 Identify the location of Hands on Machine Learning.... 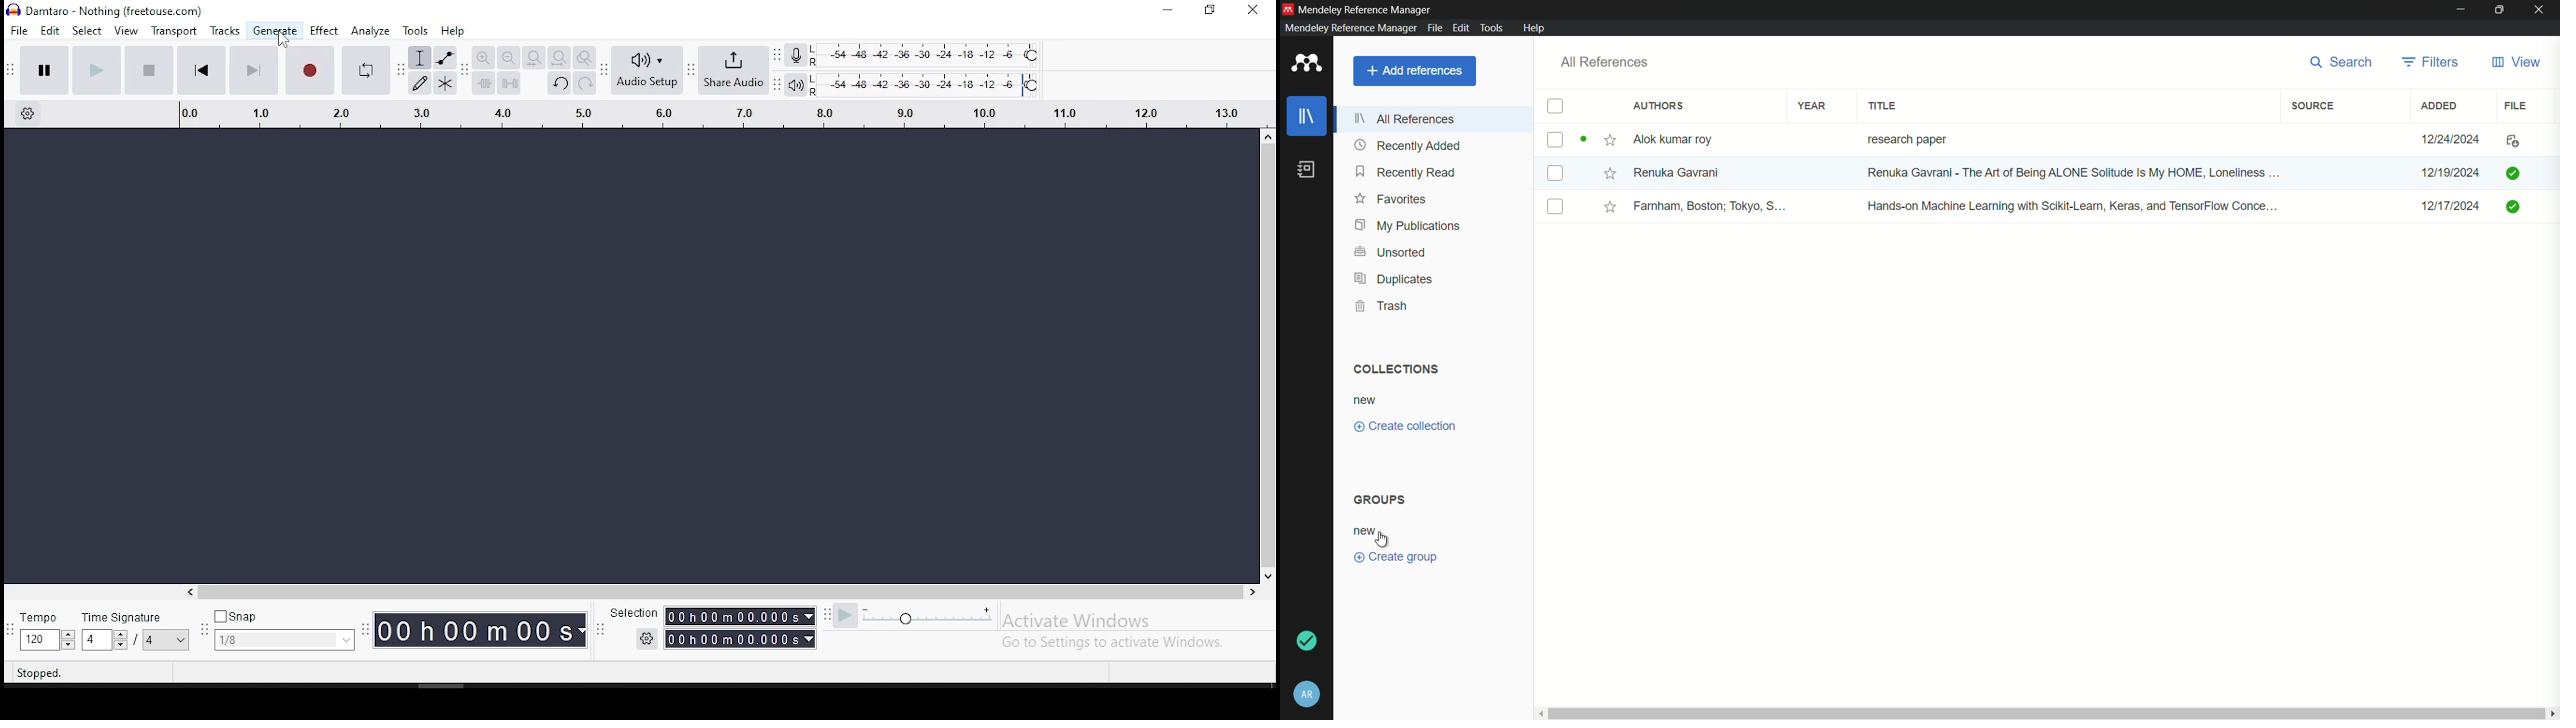
(2069, 205).